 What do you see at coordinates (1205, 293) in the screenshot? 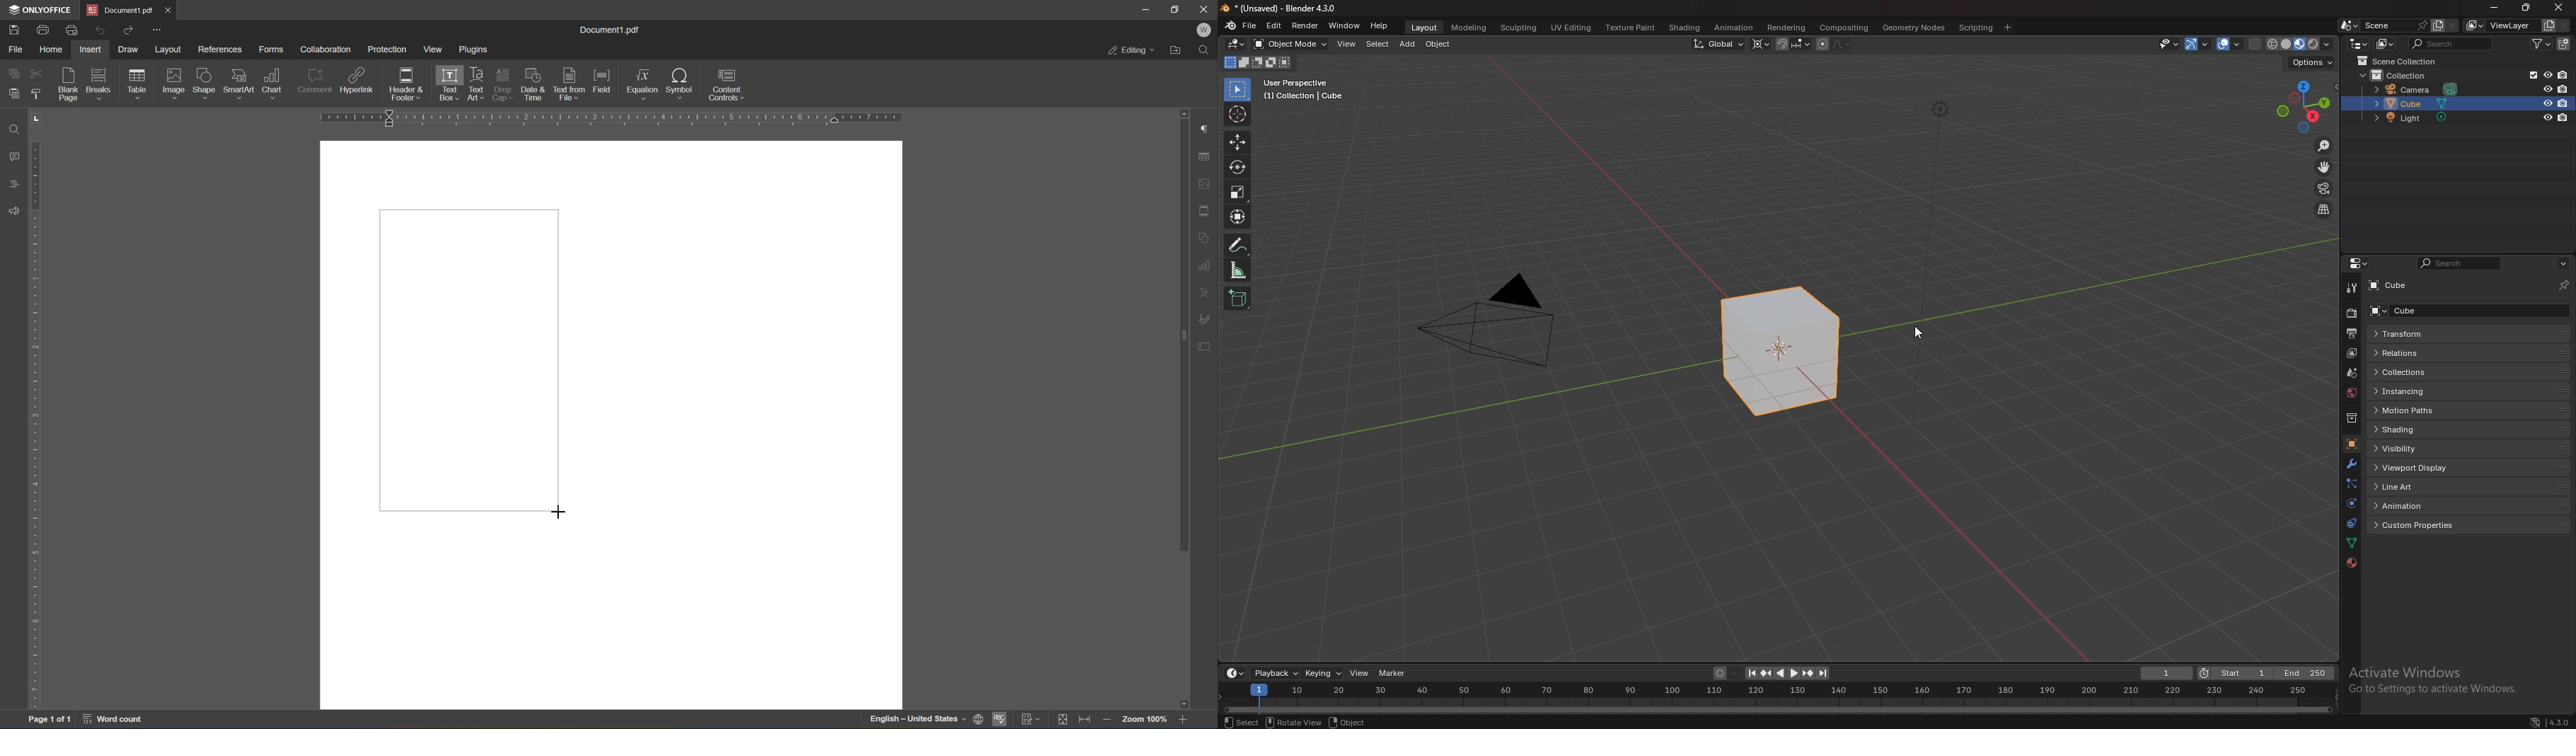
I see `text art settings` at bounding box center [1205, 293].